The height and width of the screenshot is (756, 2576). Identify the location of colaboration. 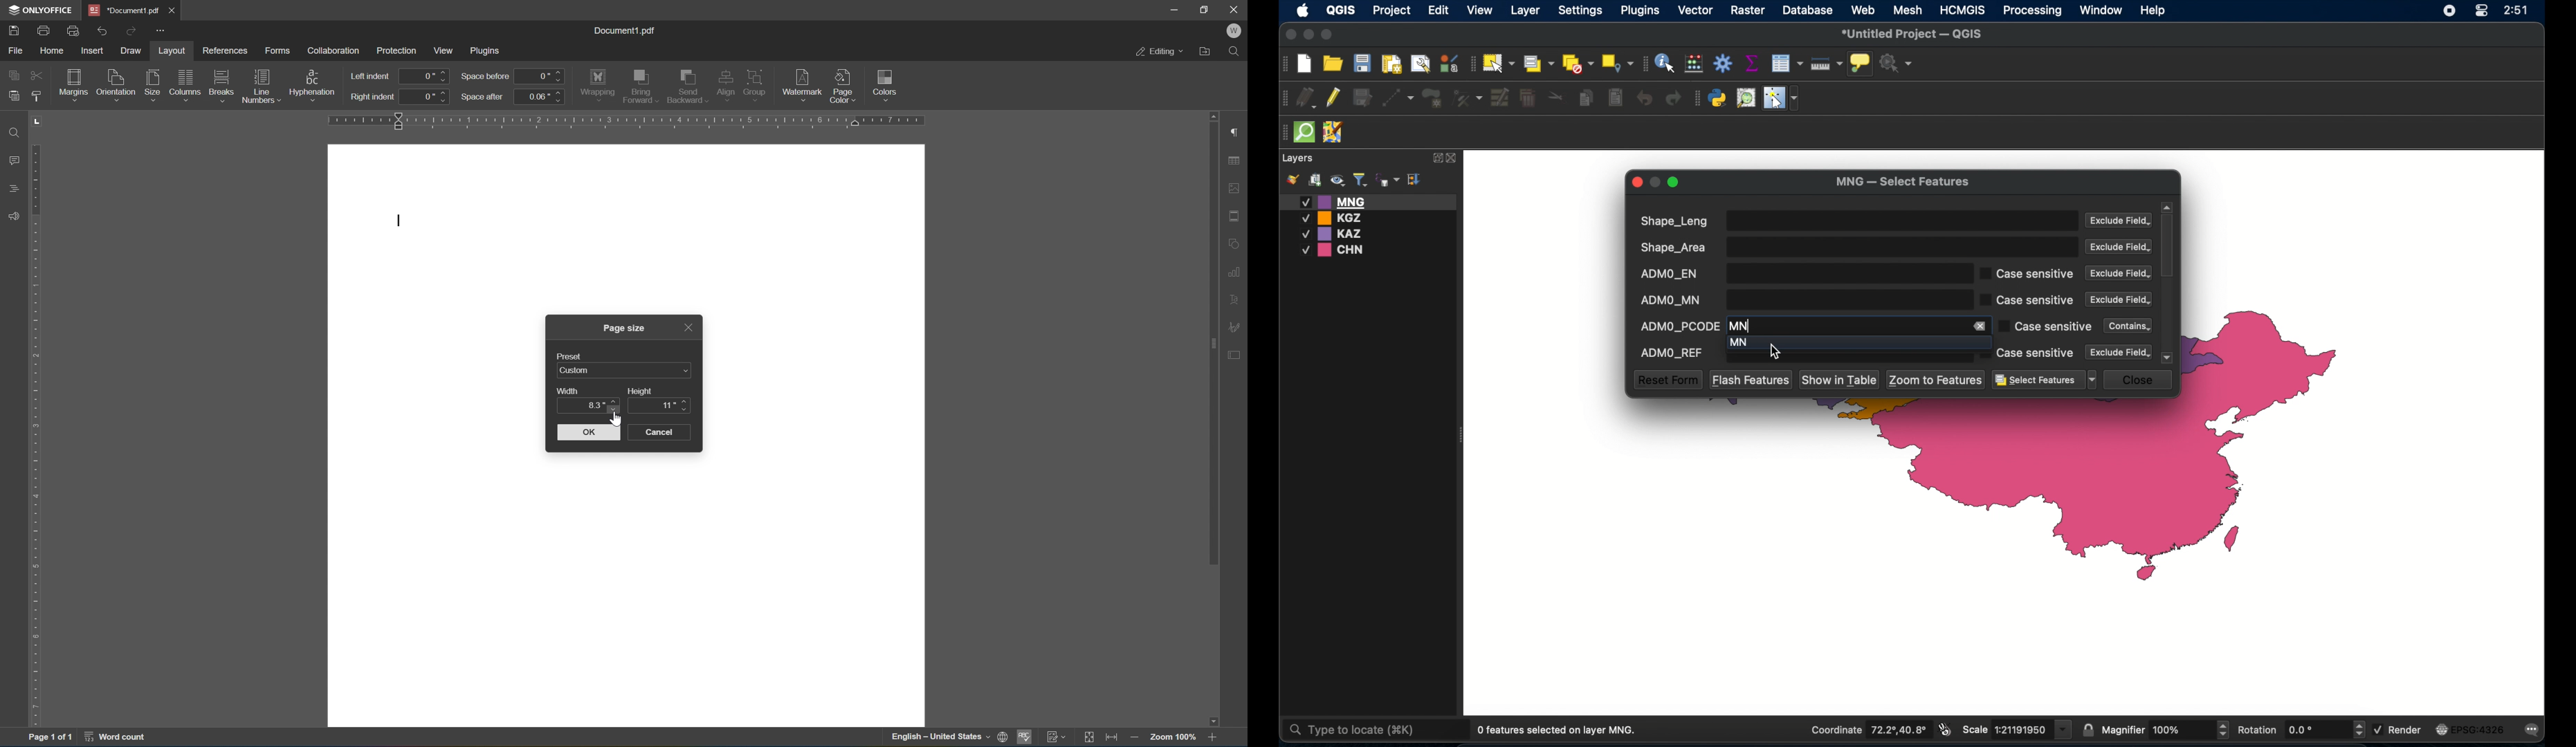
(334, 49).